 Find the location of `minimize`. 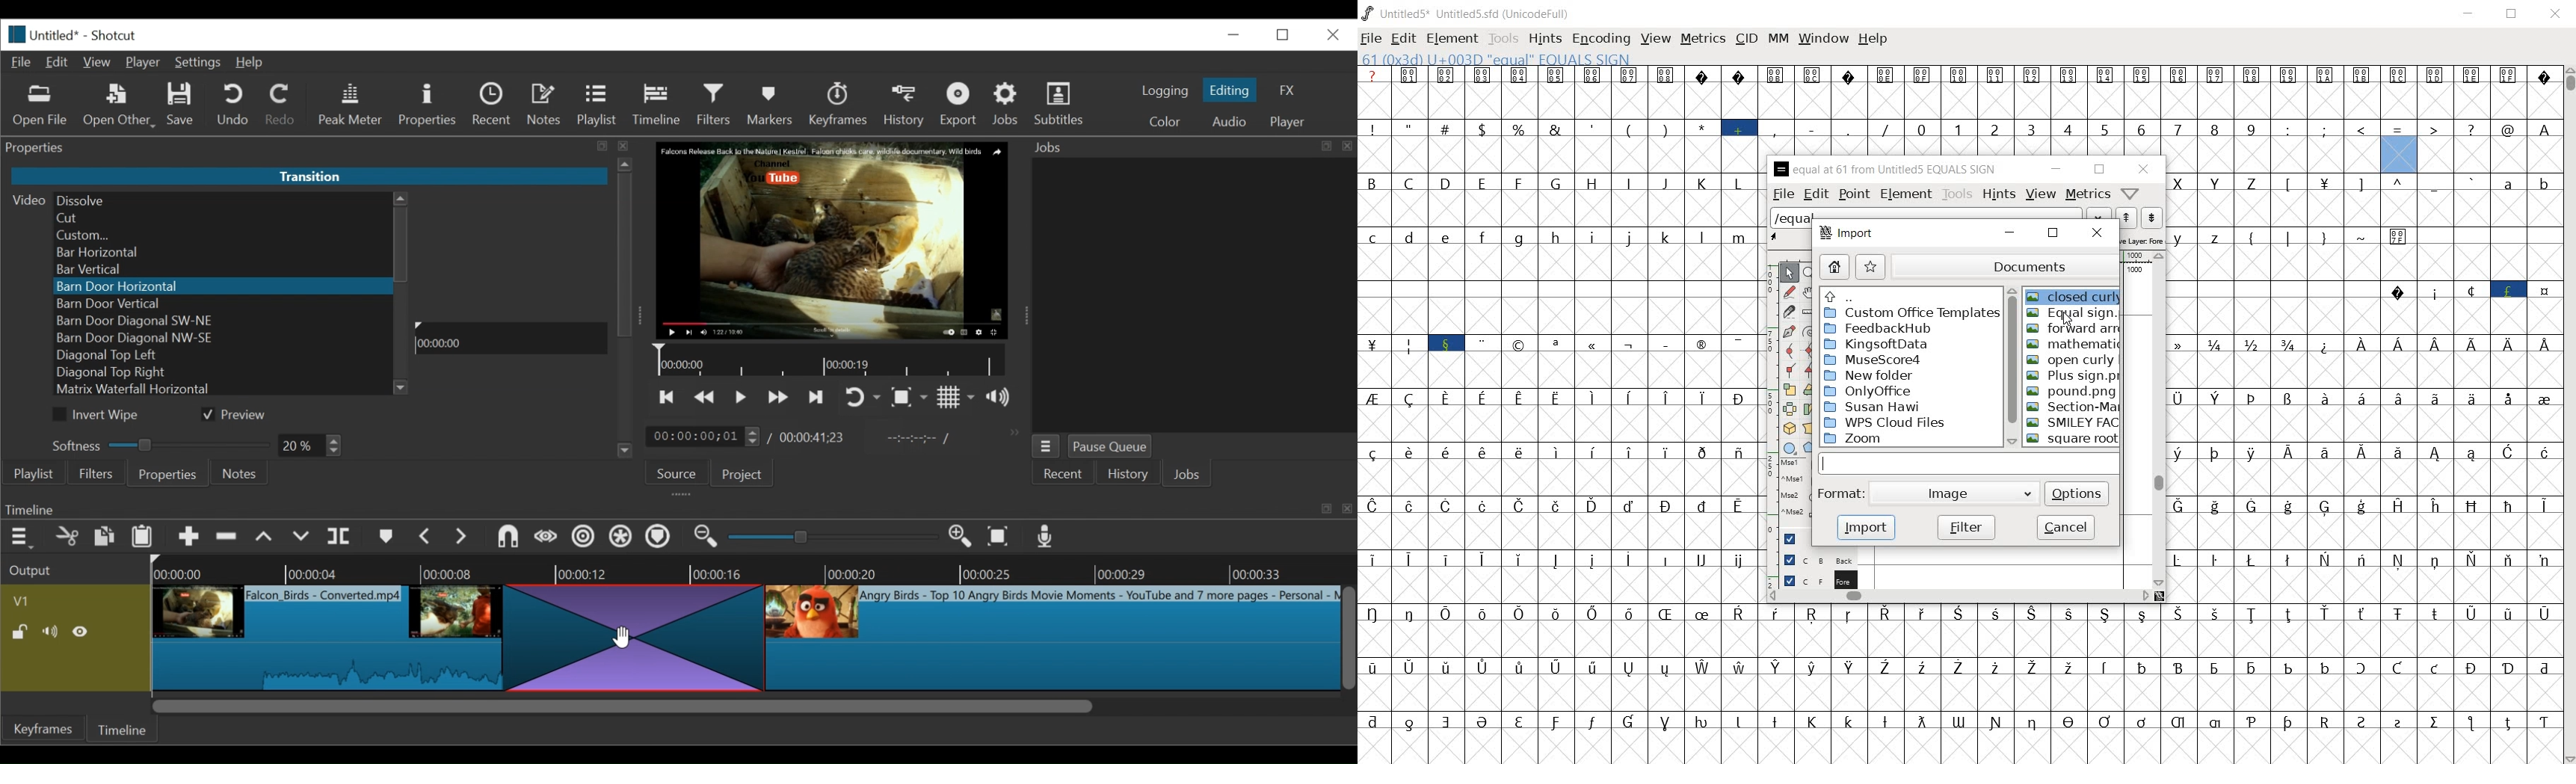

minimize is located at coordinates (2468, 13).